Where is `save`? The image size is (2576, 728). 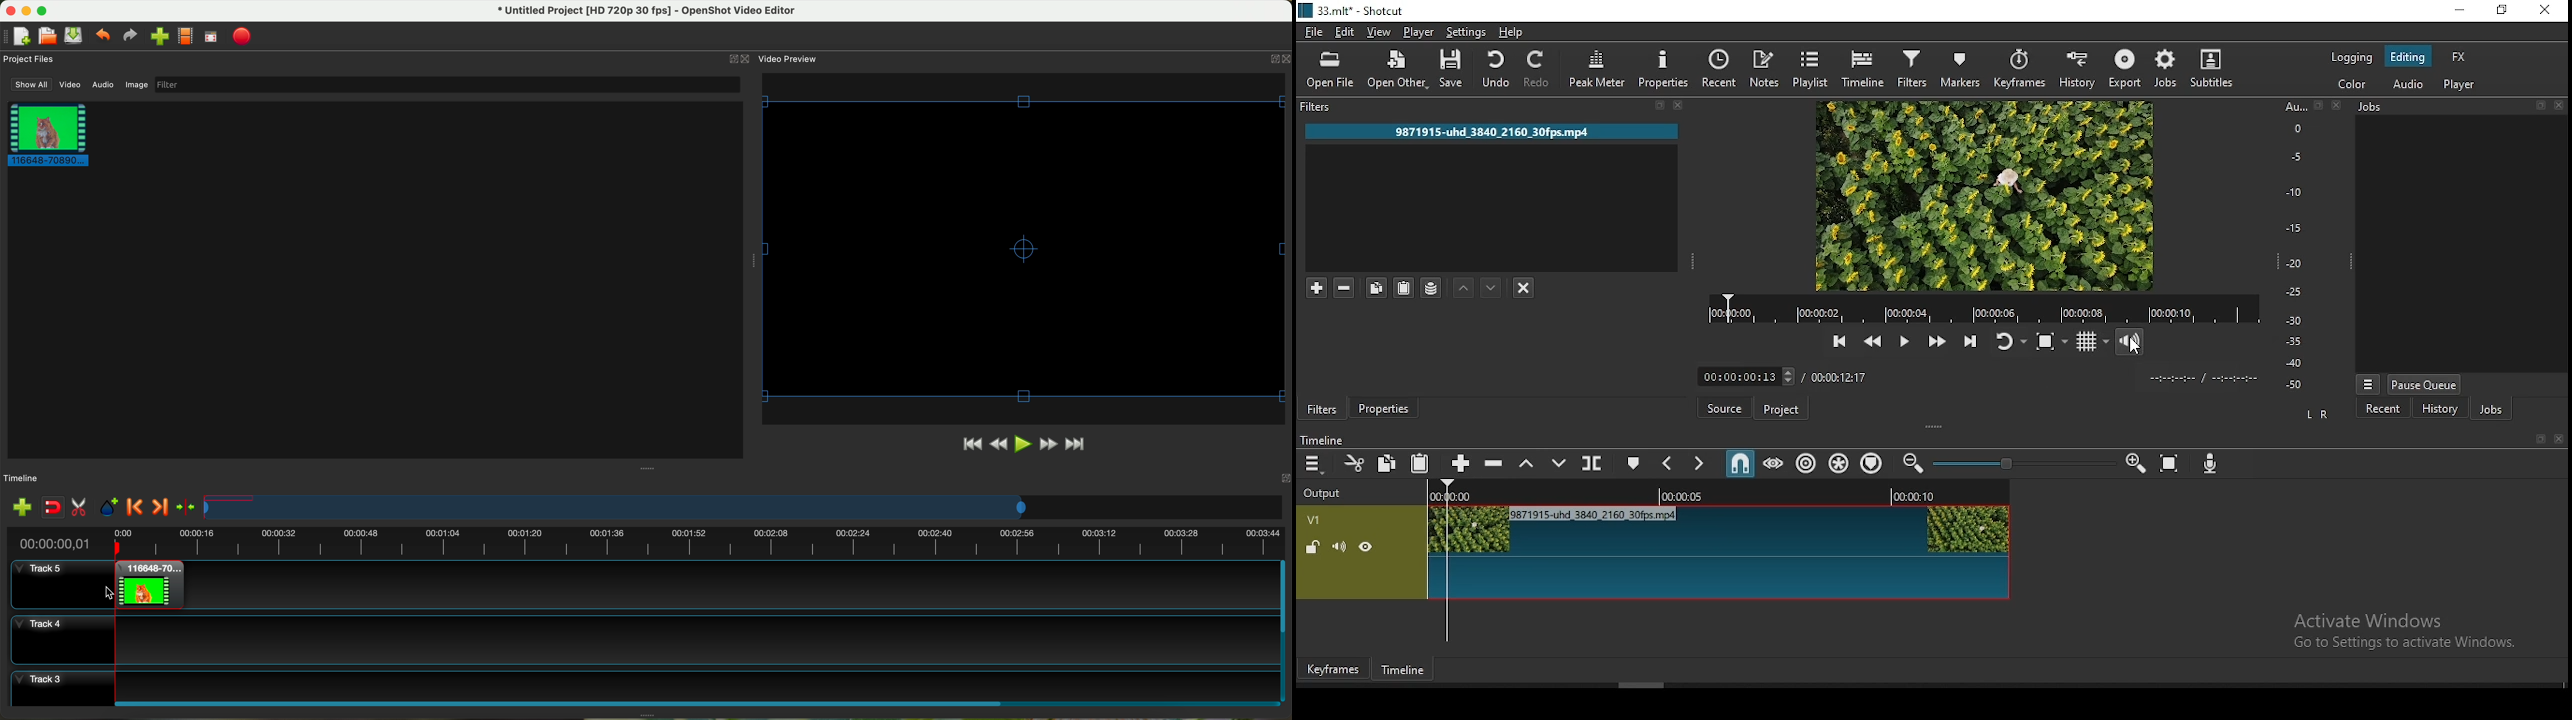
save is located at coordinates (1455, 69).